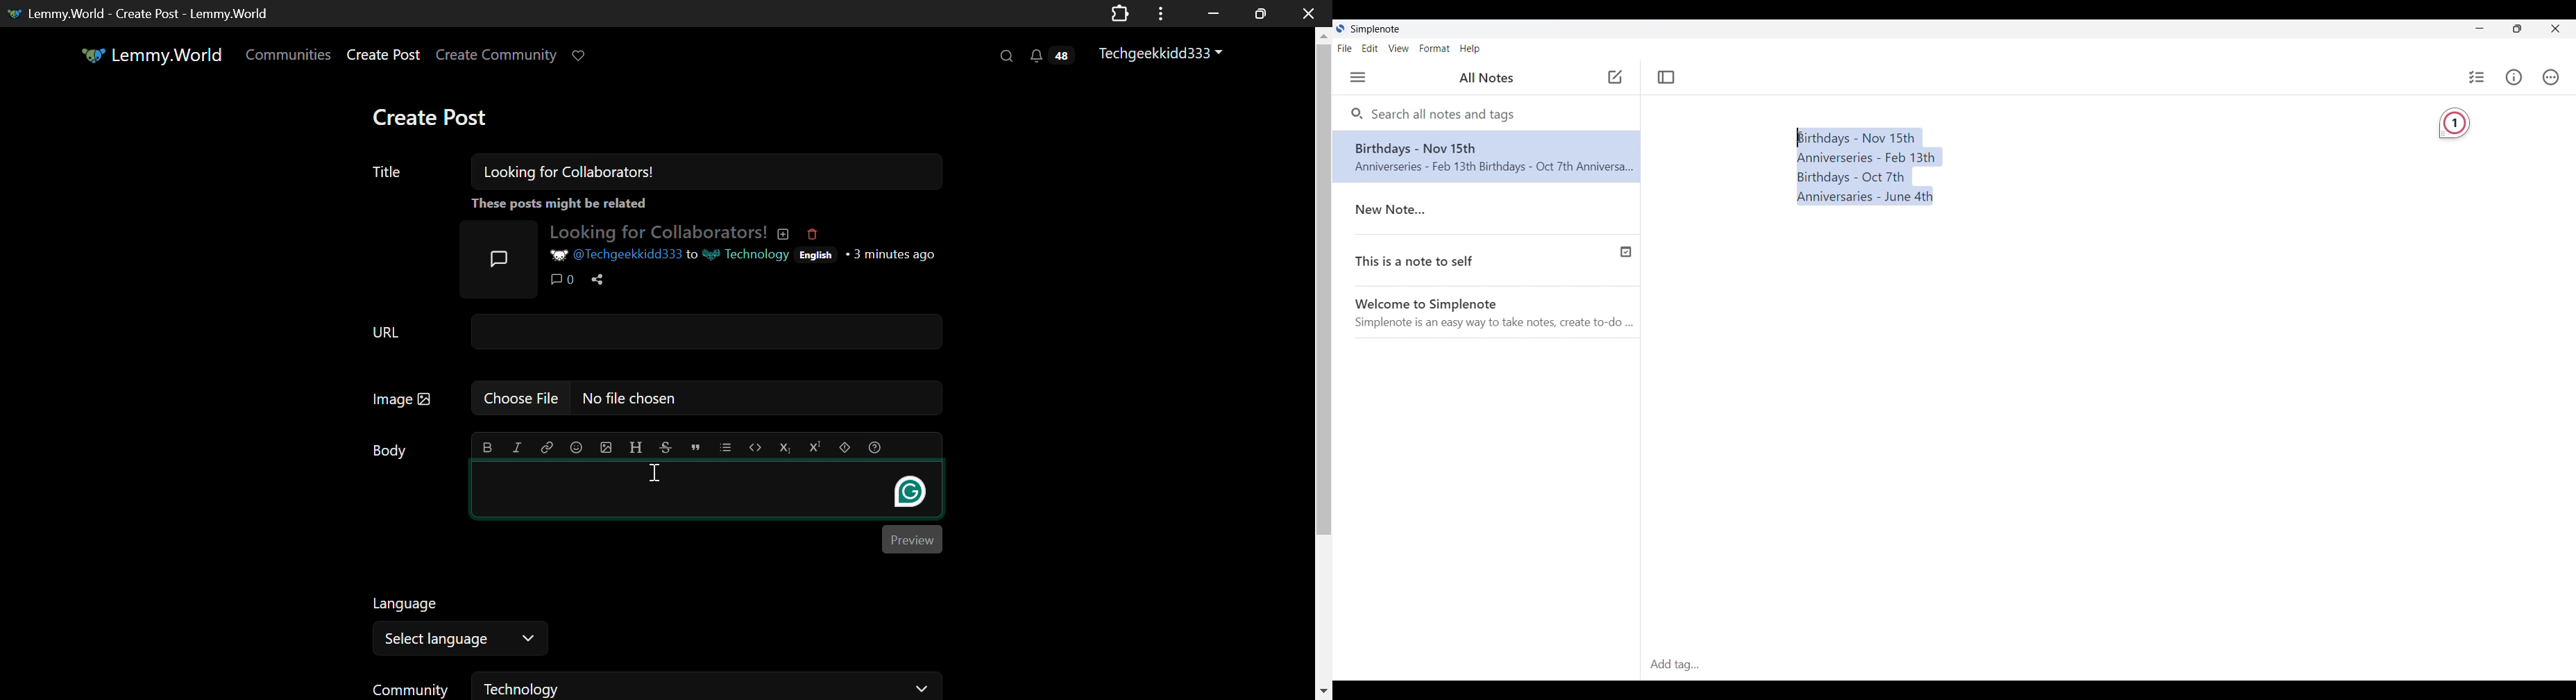 Image resolution: width=2576 pixels, height=700 pixels. What do you see at coordinates (1008, 57) in the screenshot?
I see `Search` at bounding box center [1008, 57].